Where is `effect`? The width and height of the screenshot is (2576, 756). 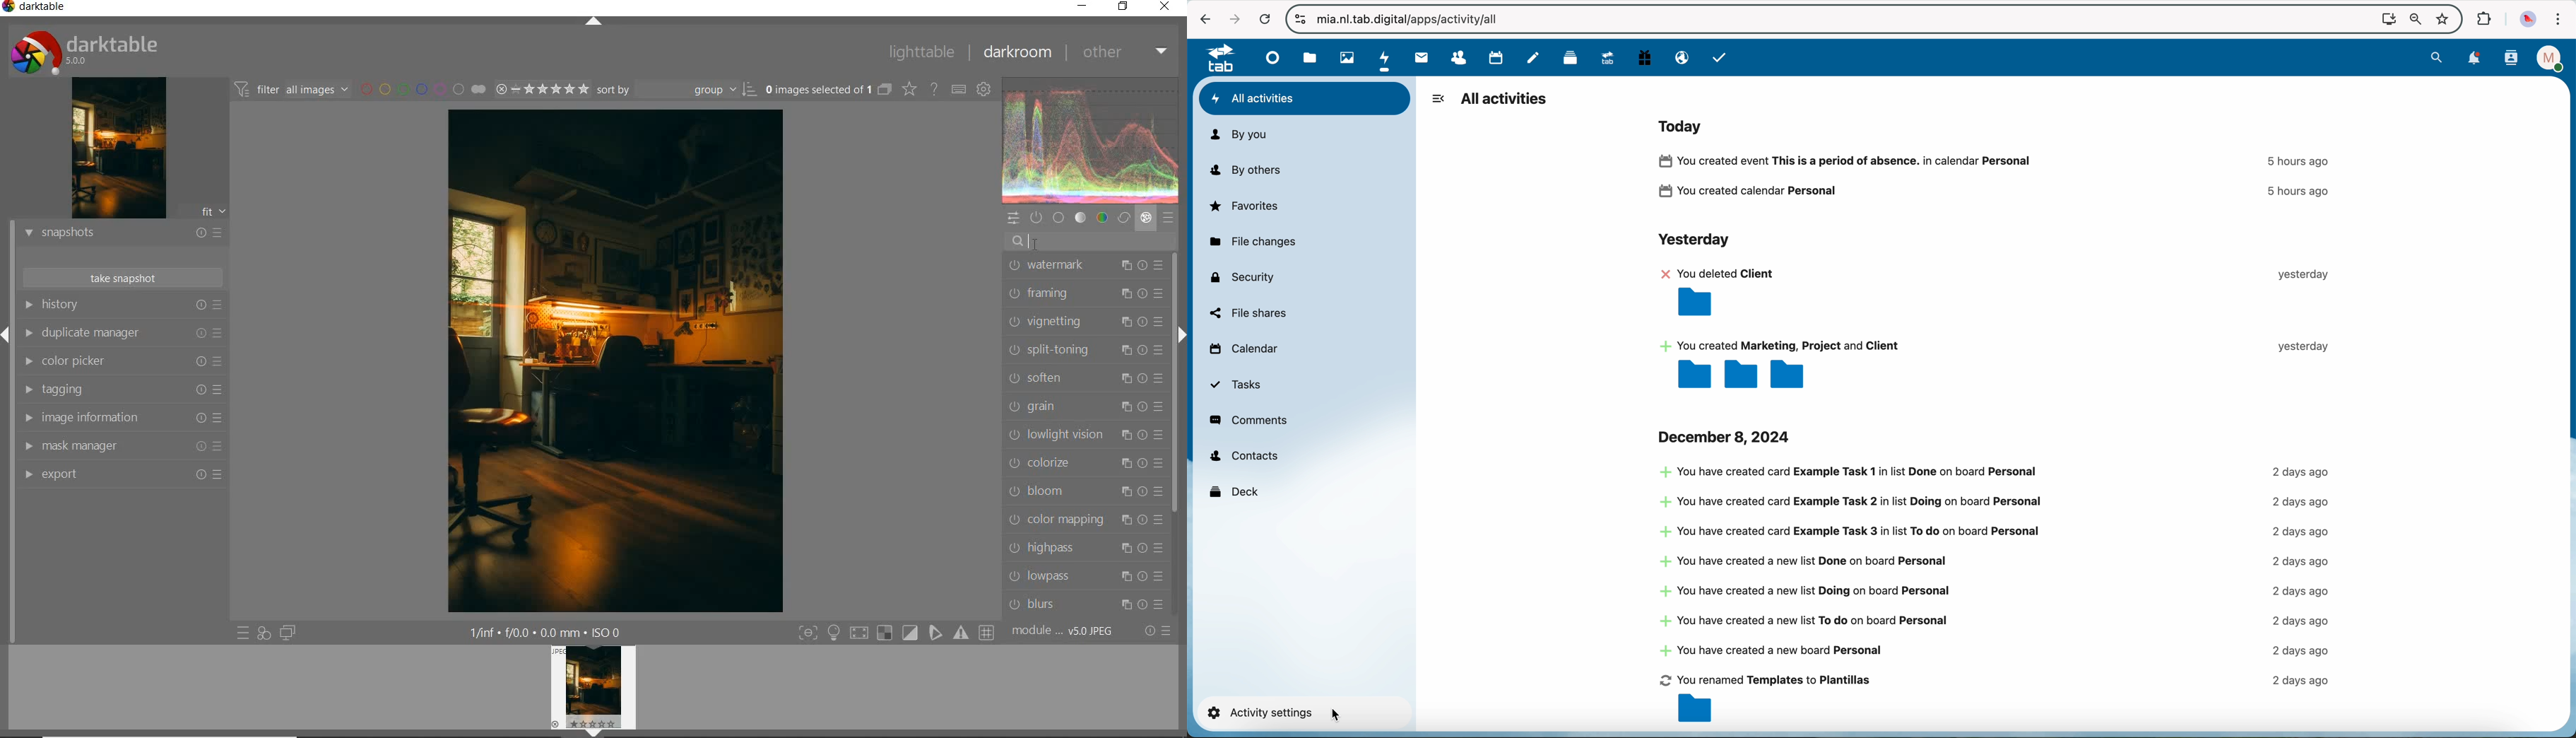 effect is located at coordinates (1147, 218).